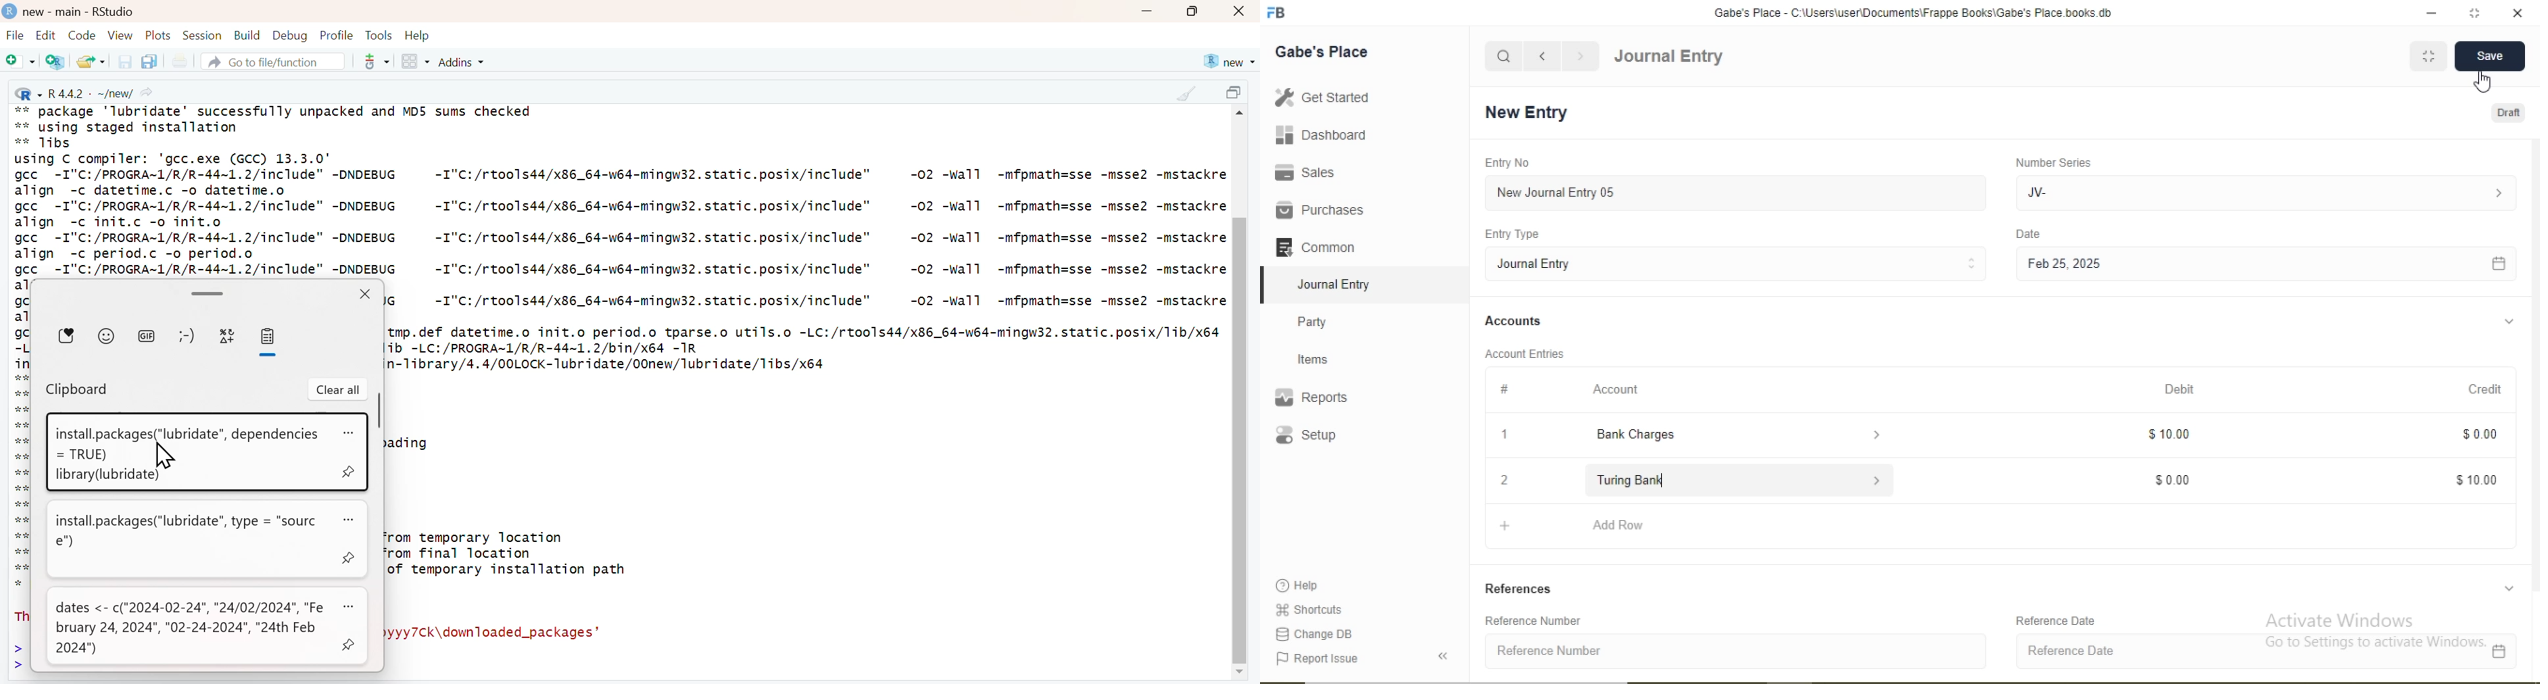 The image size is (2548, 700). What do you see at coordinates (349, 643) in the screenshot?
I see `pin` at bounding box center [349, 643].